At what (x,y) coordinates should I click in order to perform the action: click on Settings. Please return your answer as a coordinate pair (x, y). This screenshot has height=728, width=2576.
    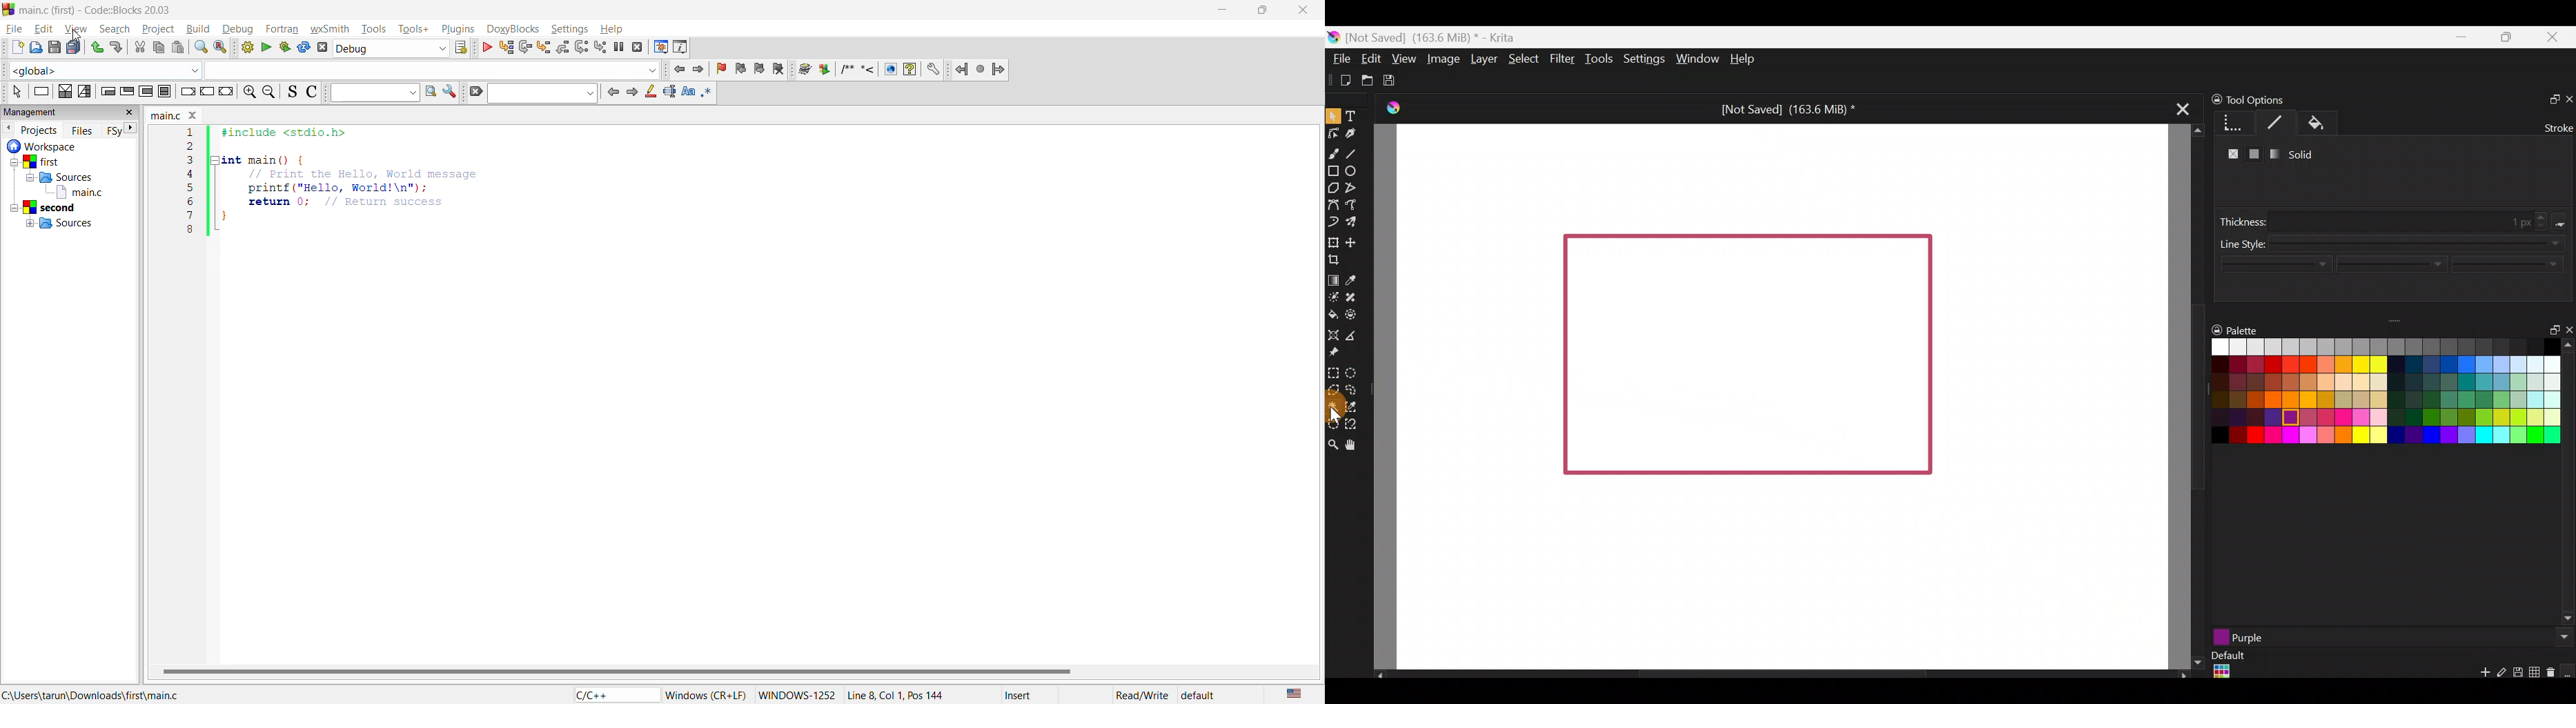
    Looking at the image, I should click on (1642, 57).